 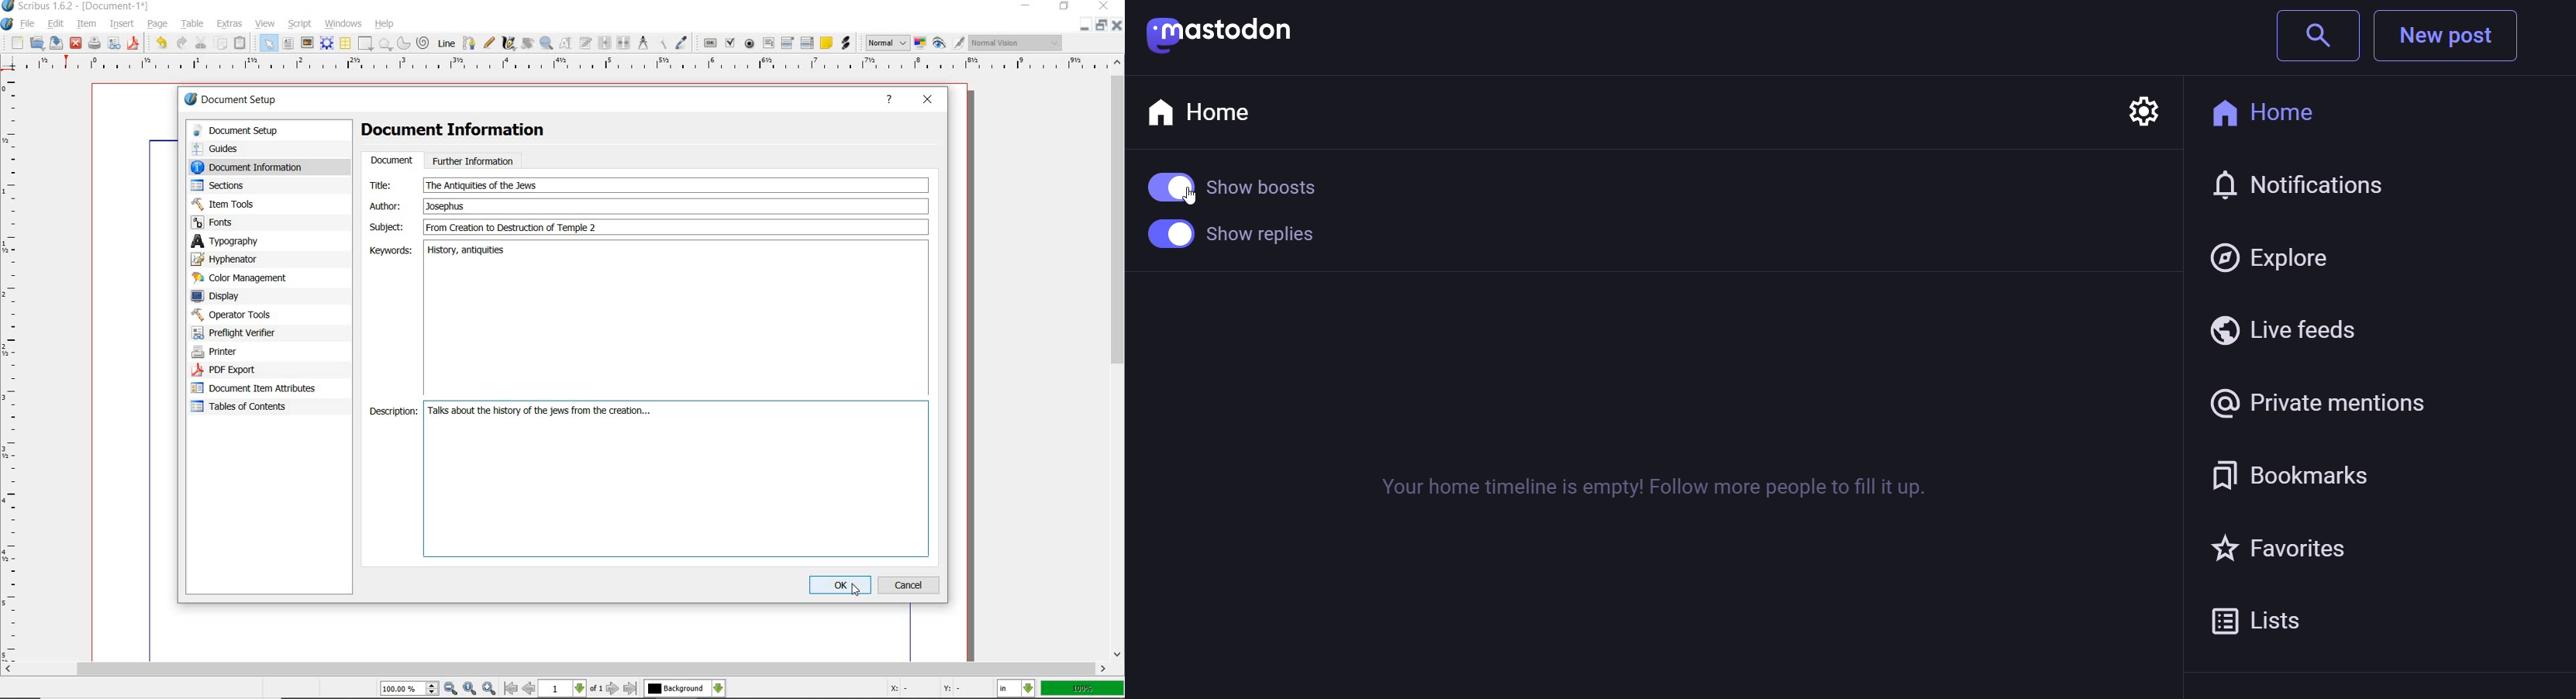 What do you see at coordinates (300, 24) in the screenshot?
I see `script` at bounding box center [300, 24].